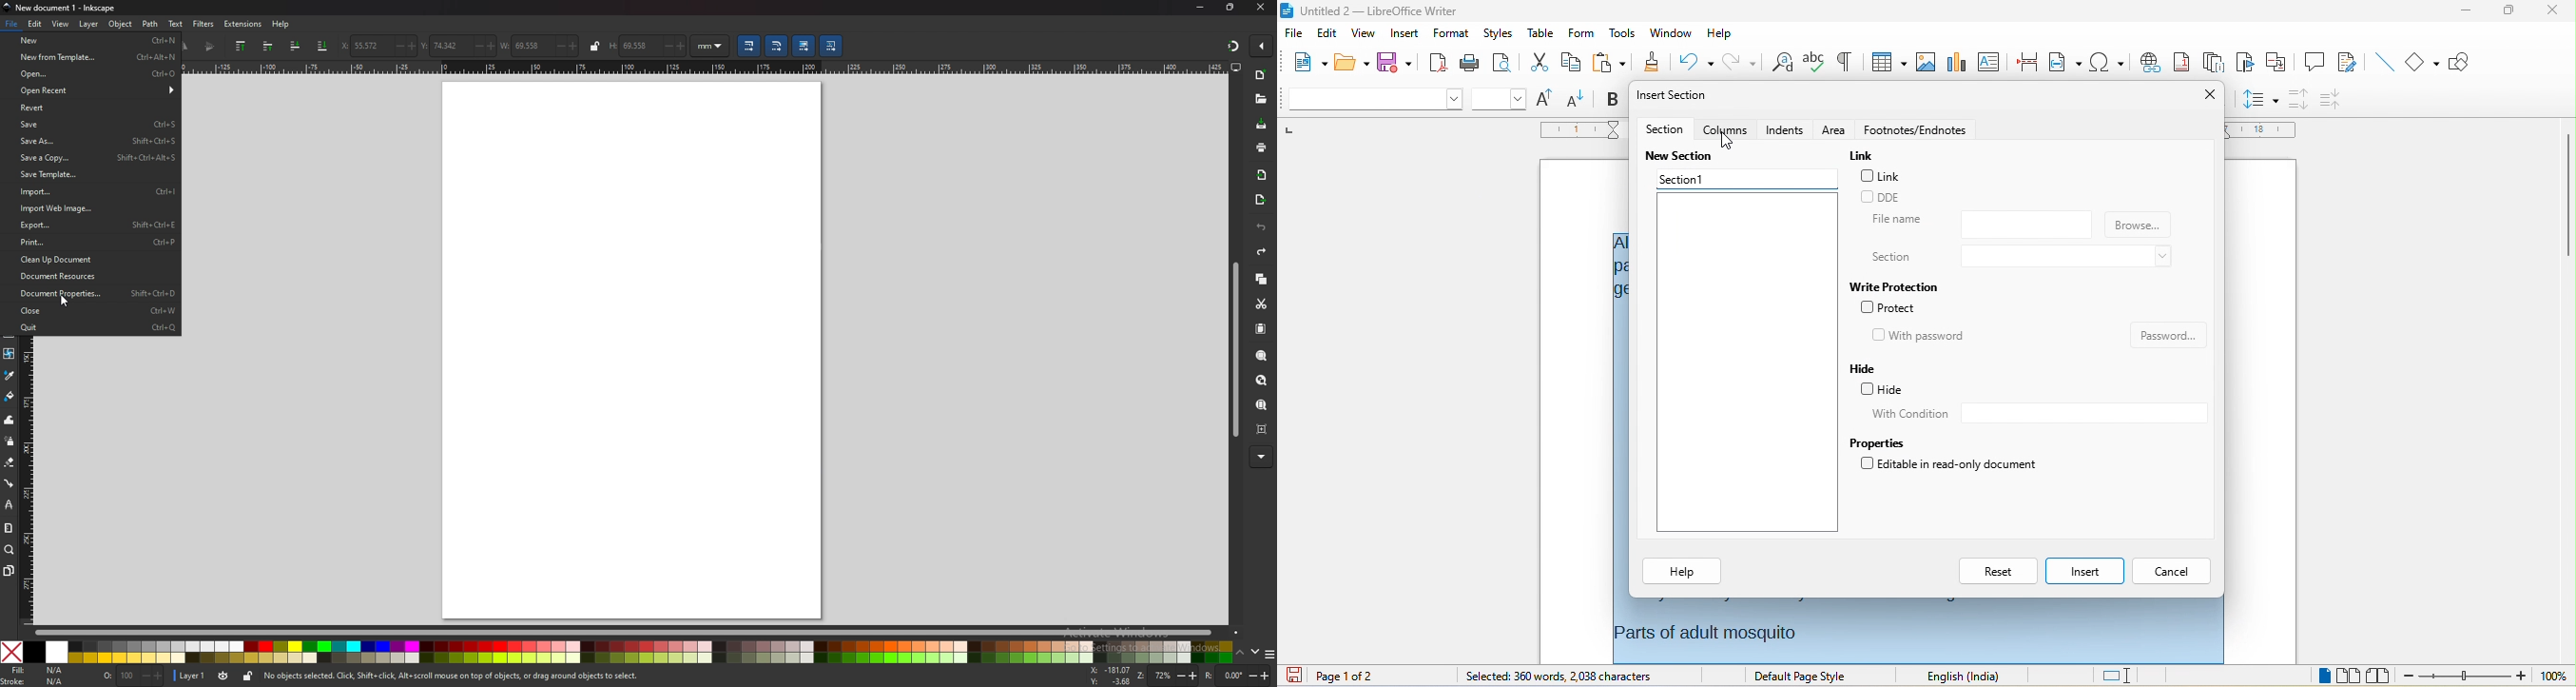 The height and width of the screenshot is (700, 2576). Describe the element at coordinates (1970, 677) in the screenshot. I see `text language` at that location.